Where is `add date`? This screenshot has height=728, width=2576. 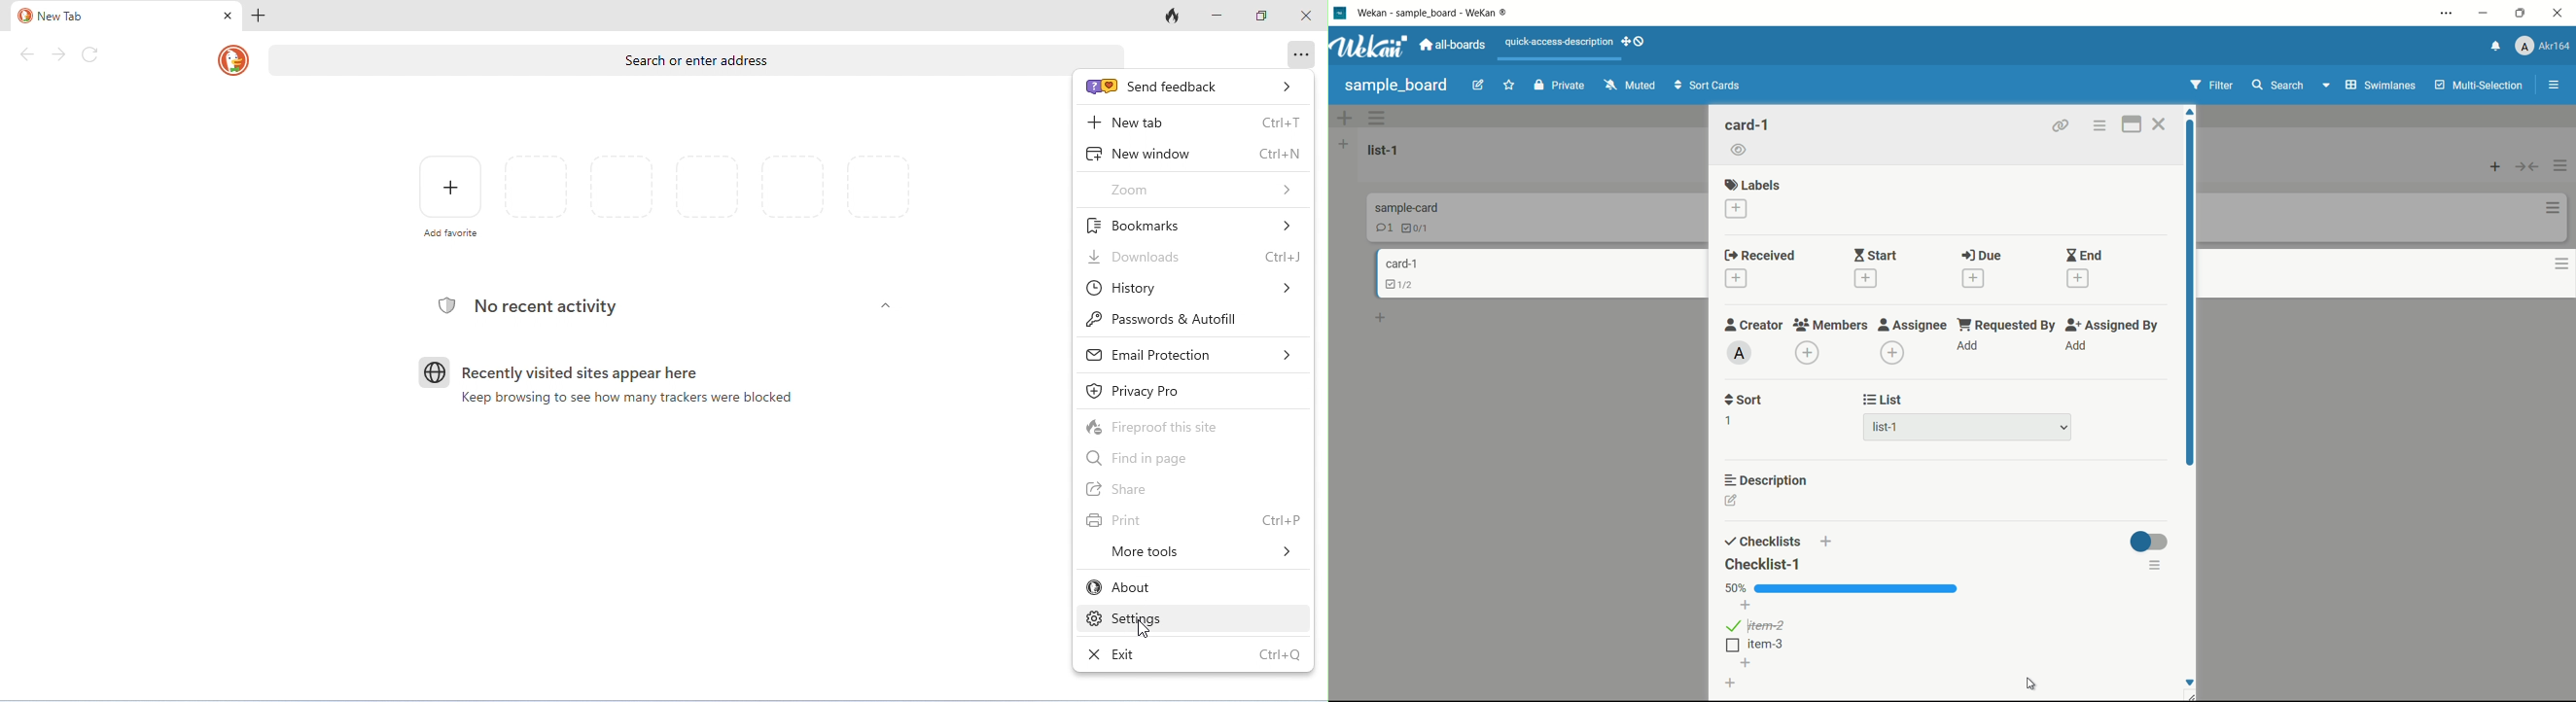
add date is located at coordinates (1973, 278).